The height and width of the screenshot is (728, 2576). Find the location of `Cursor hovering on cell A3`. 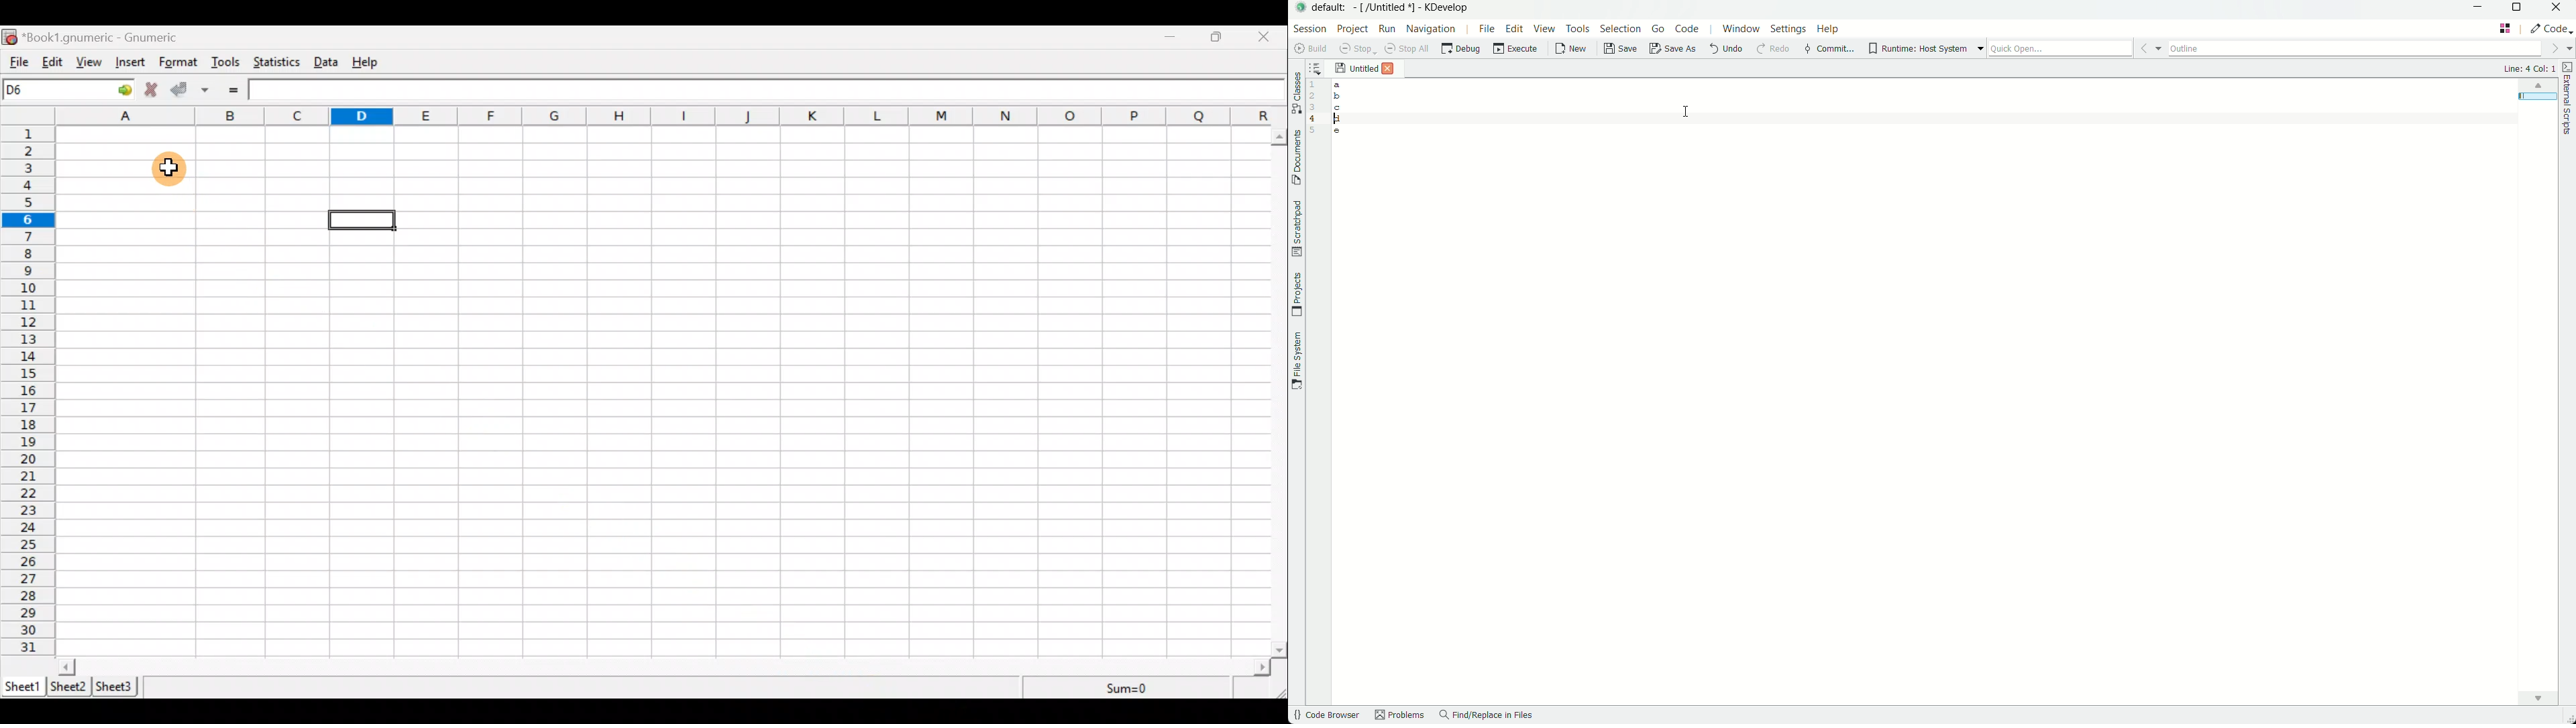

Cursor hovering on cell A3 is located at coordinates (165, 168).